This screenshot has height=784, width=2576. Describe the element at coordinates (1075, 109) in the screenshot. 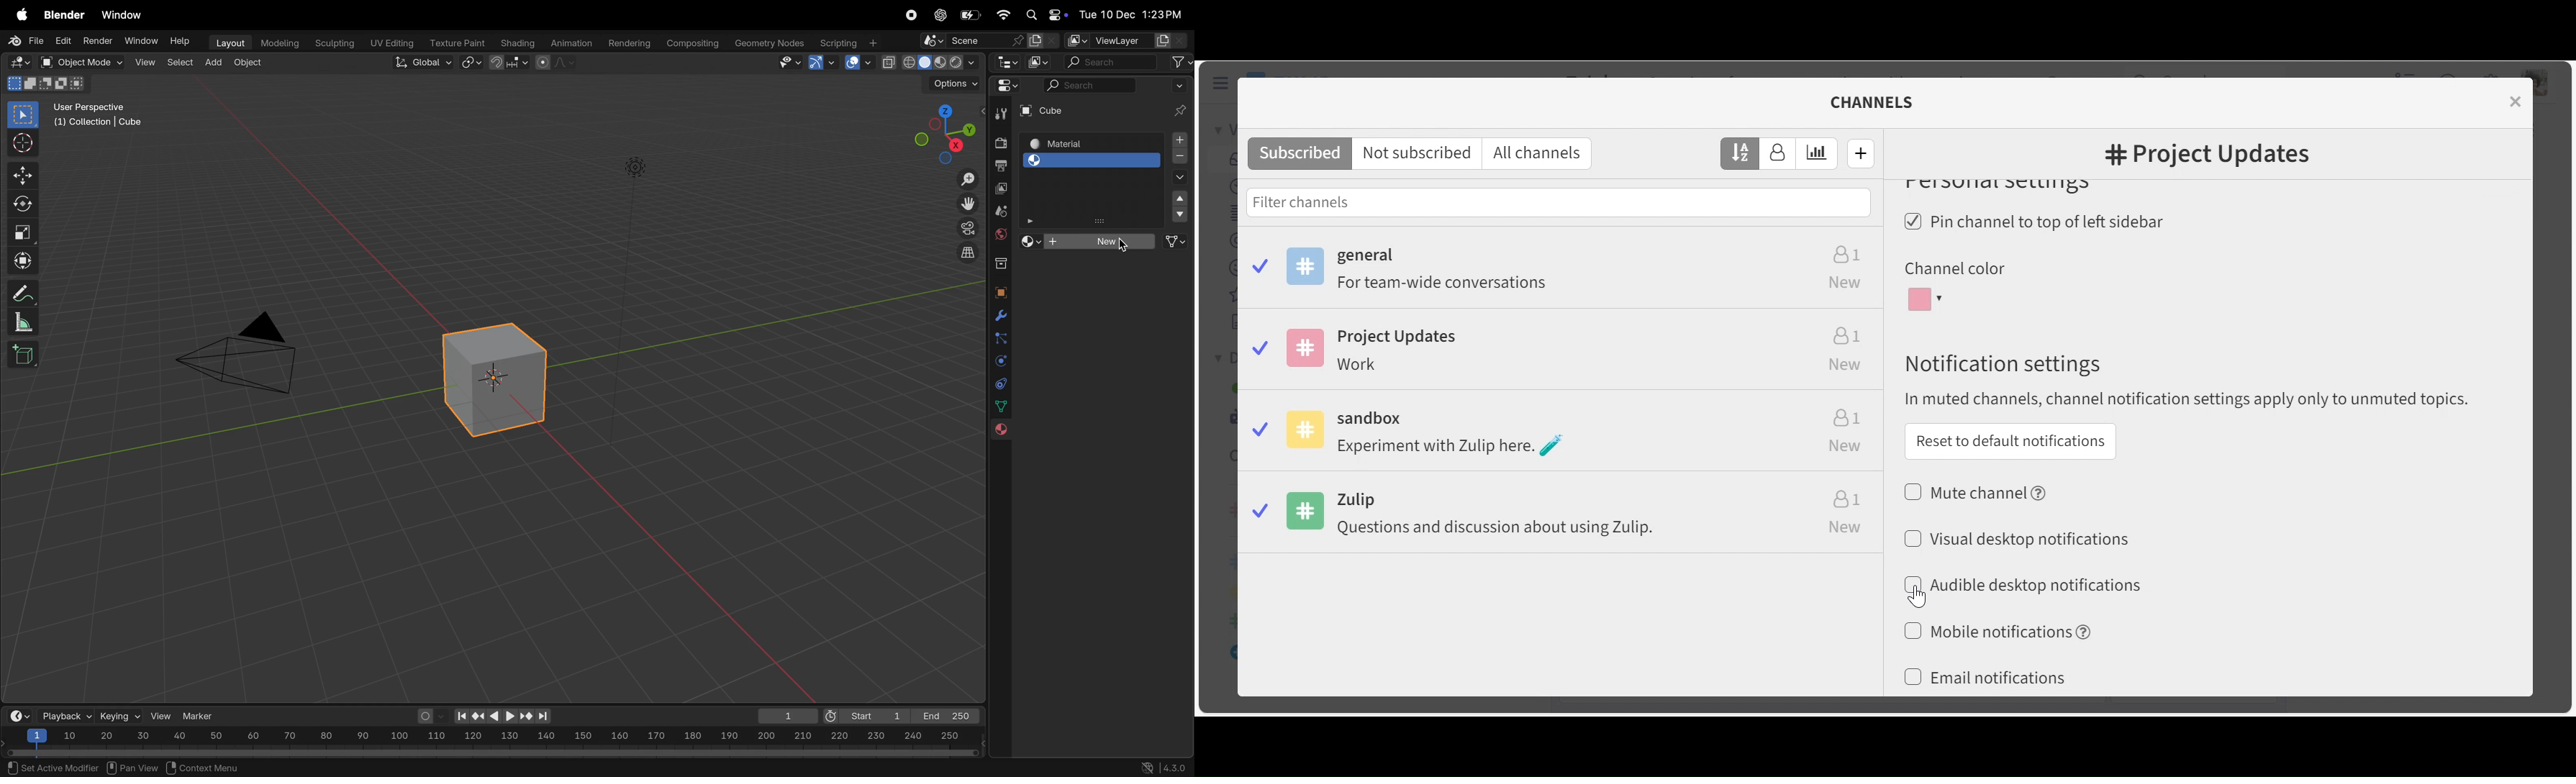

I see `cube` at that location.